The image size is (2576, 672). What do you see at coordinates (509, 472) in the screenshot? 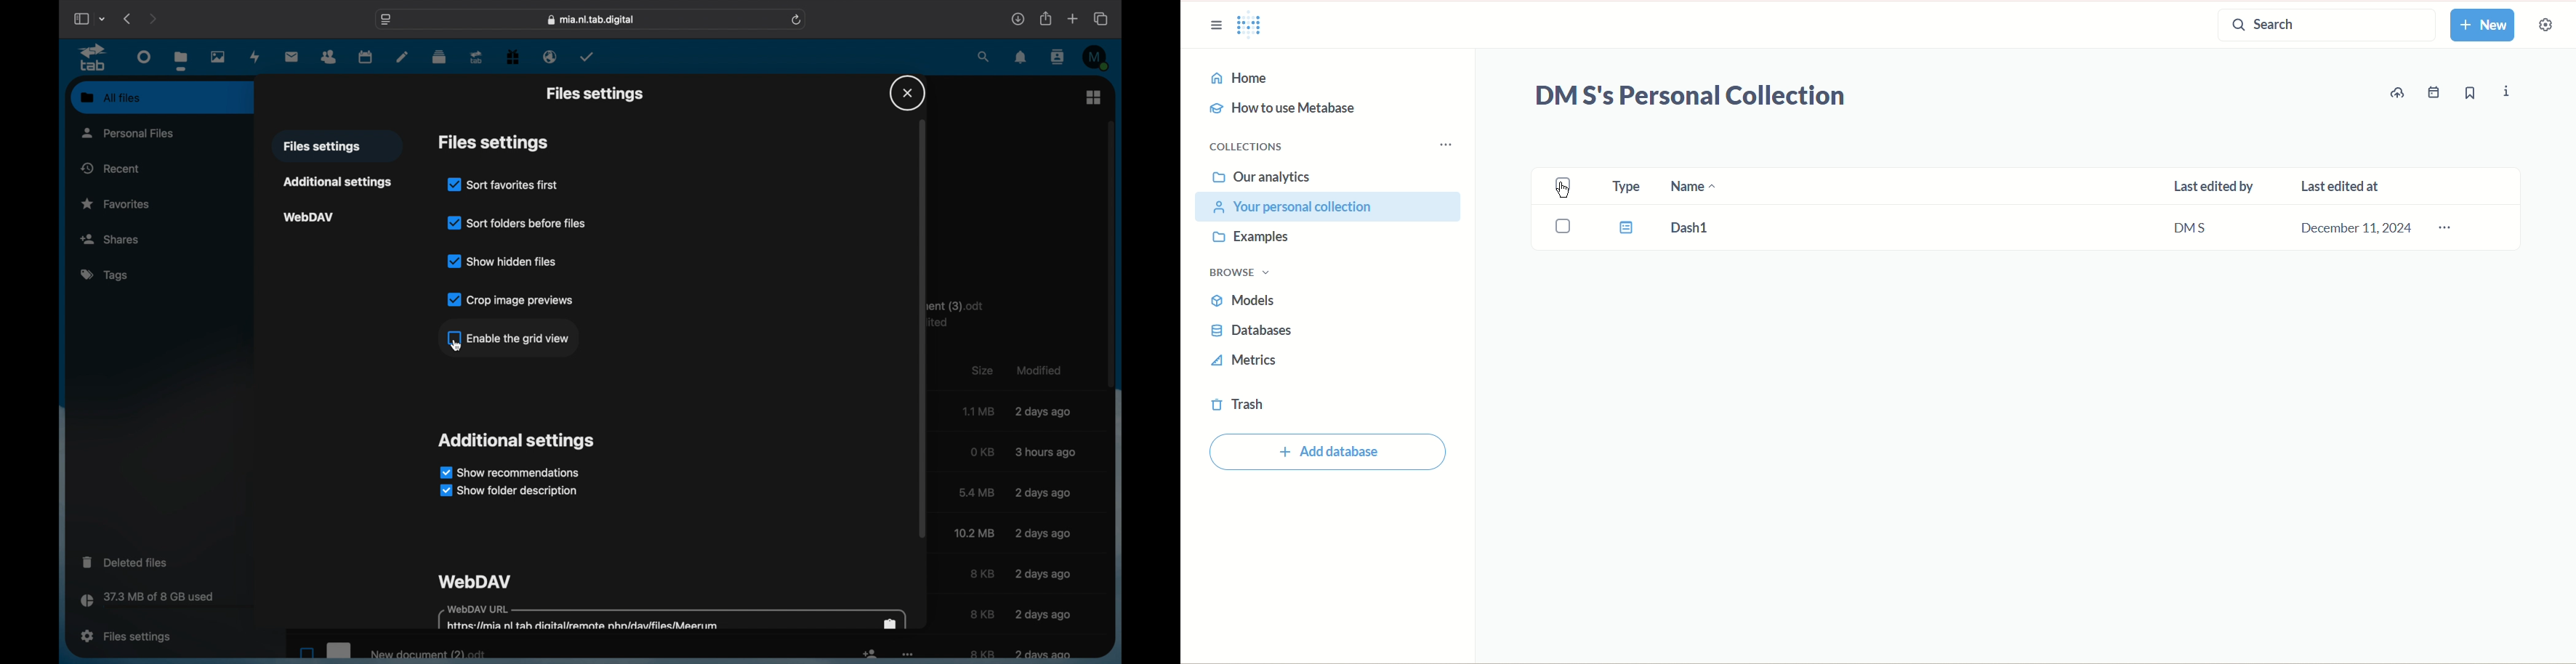
I see `show recommendations` at bounding box center [509, 472].